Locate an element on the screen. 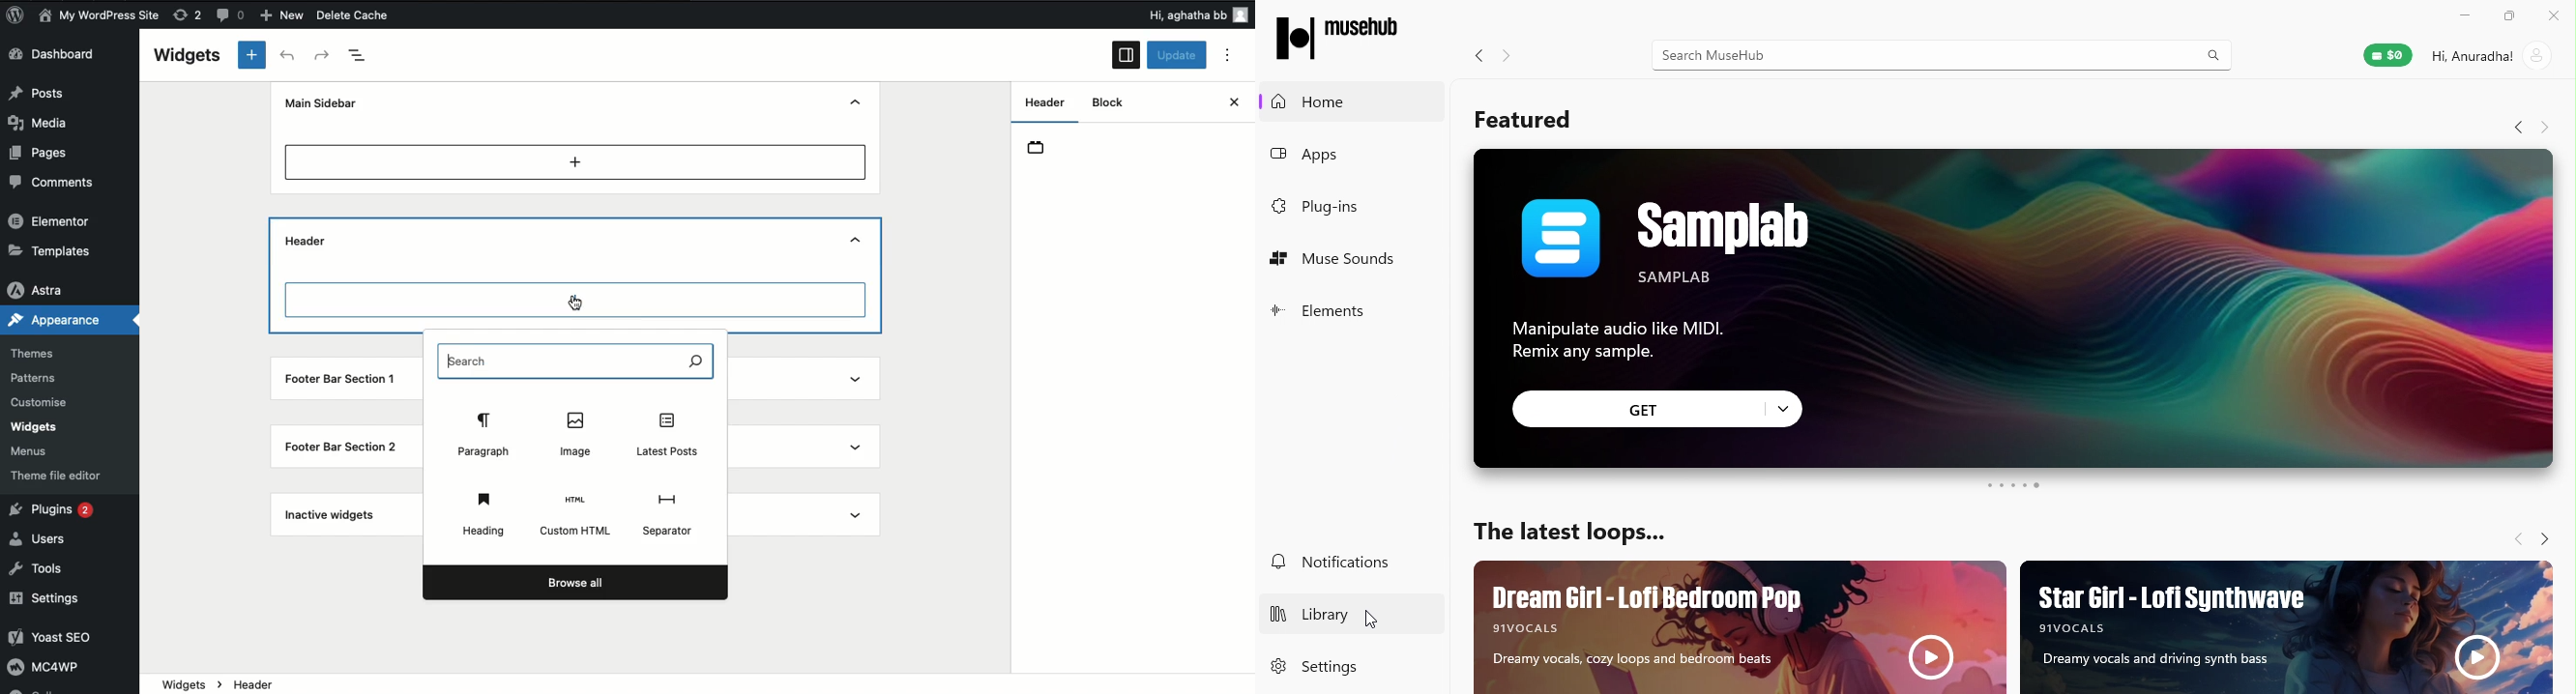 The height and width of the screenshot is (700, 2576). Redo is located at coordinates (323, 55).